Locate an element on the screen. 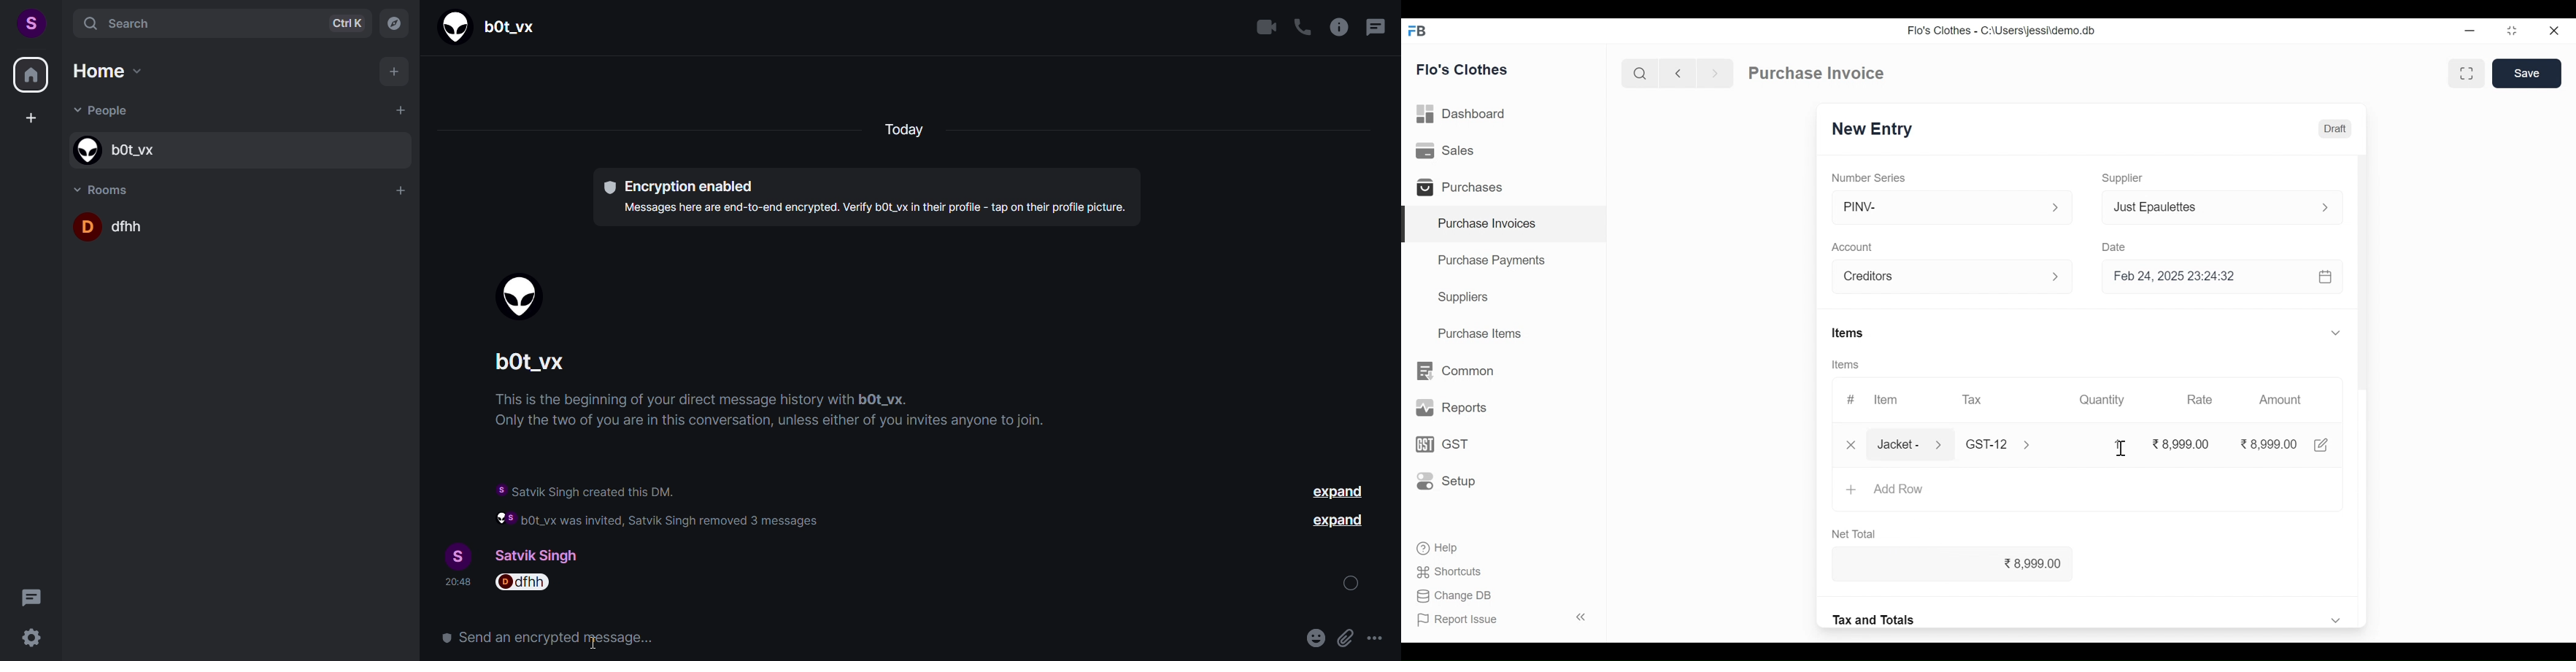 The image size is (2576, 672). search is located at coordinates (215, 22).